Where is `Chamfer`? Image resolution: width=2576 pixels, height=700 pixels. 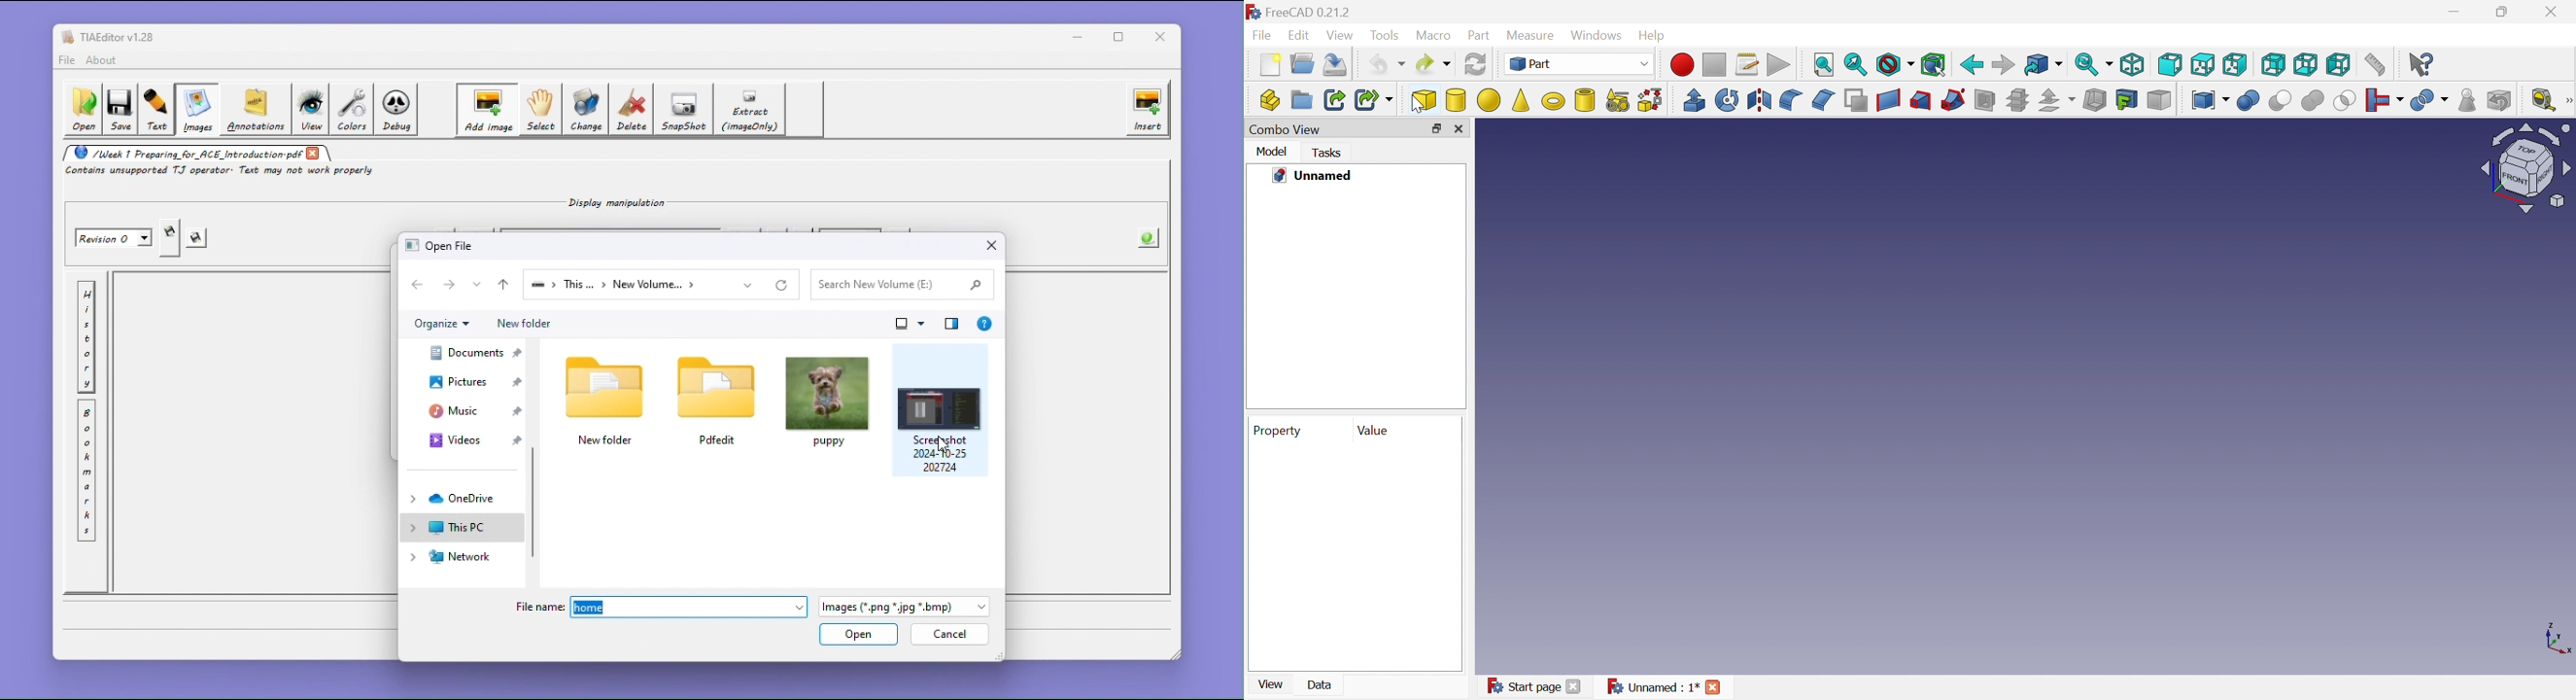
Chamfer is located at coordinates (1825, 99).